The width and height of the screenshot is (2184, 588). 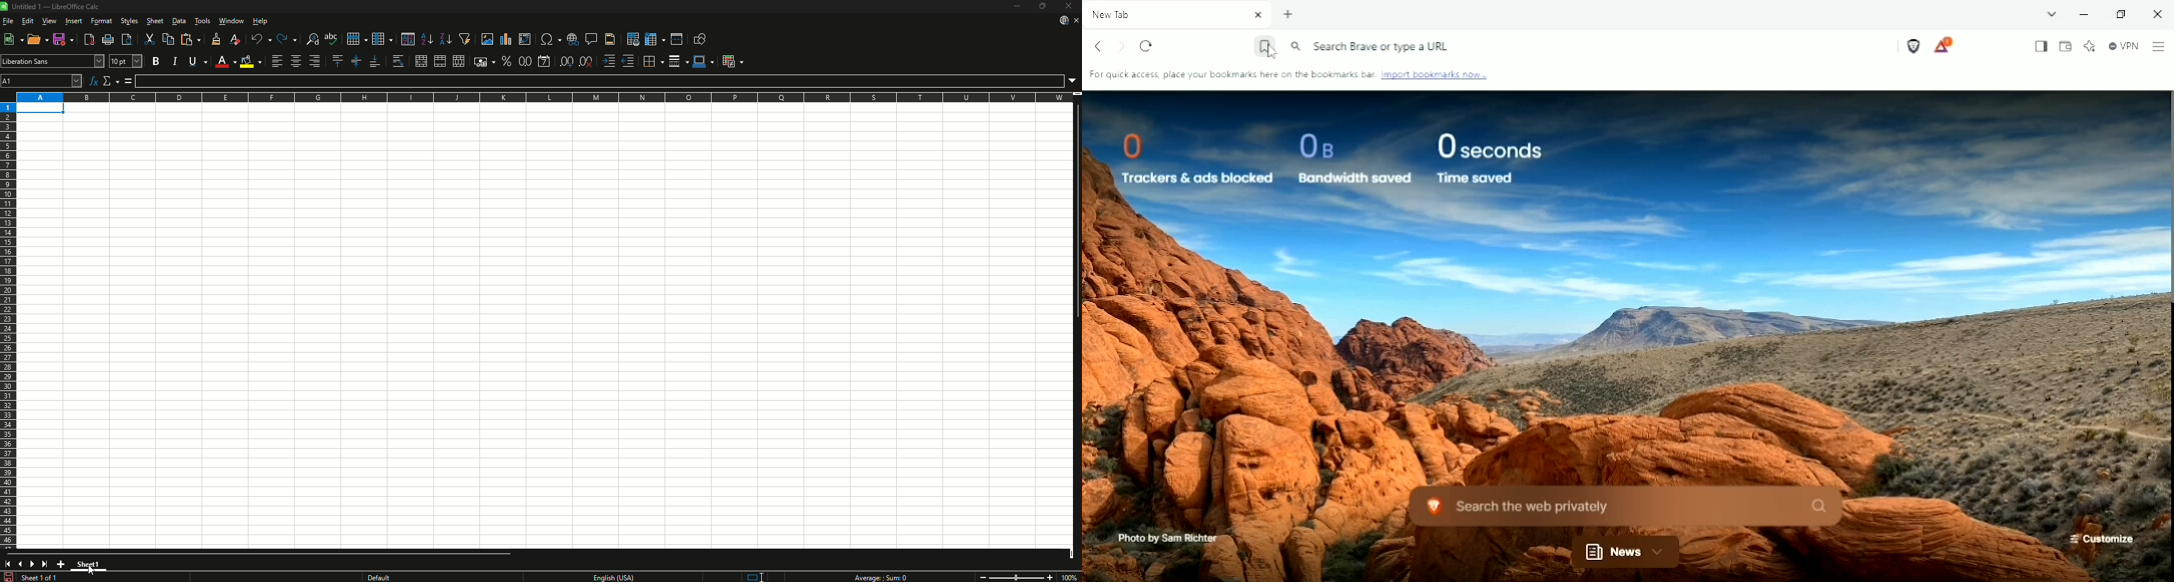 What do you see at coordinates (654, 62) in the screenshot?
I see `Borders` at bounding box center [654, 62].